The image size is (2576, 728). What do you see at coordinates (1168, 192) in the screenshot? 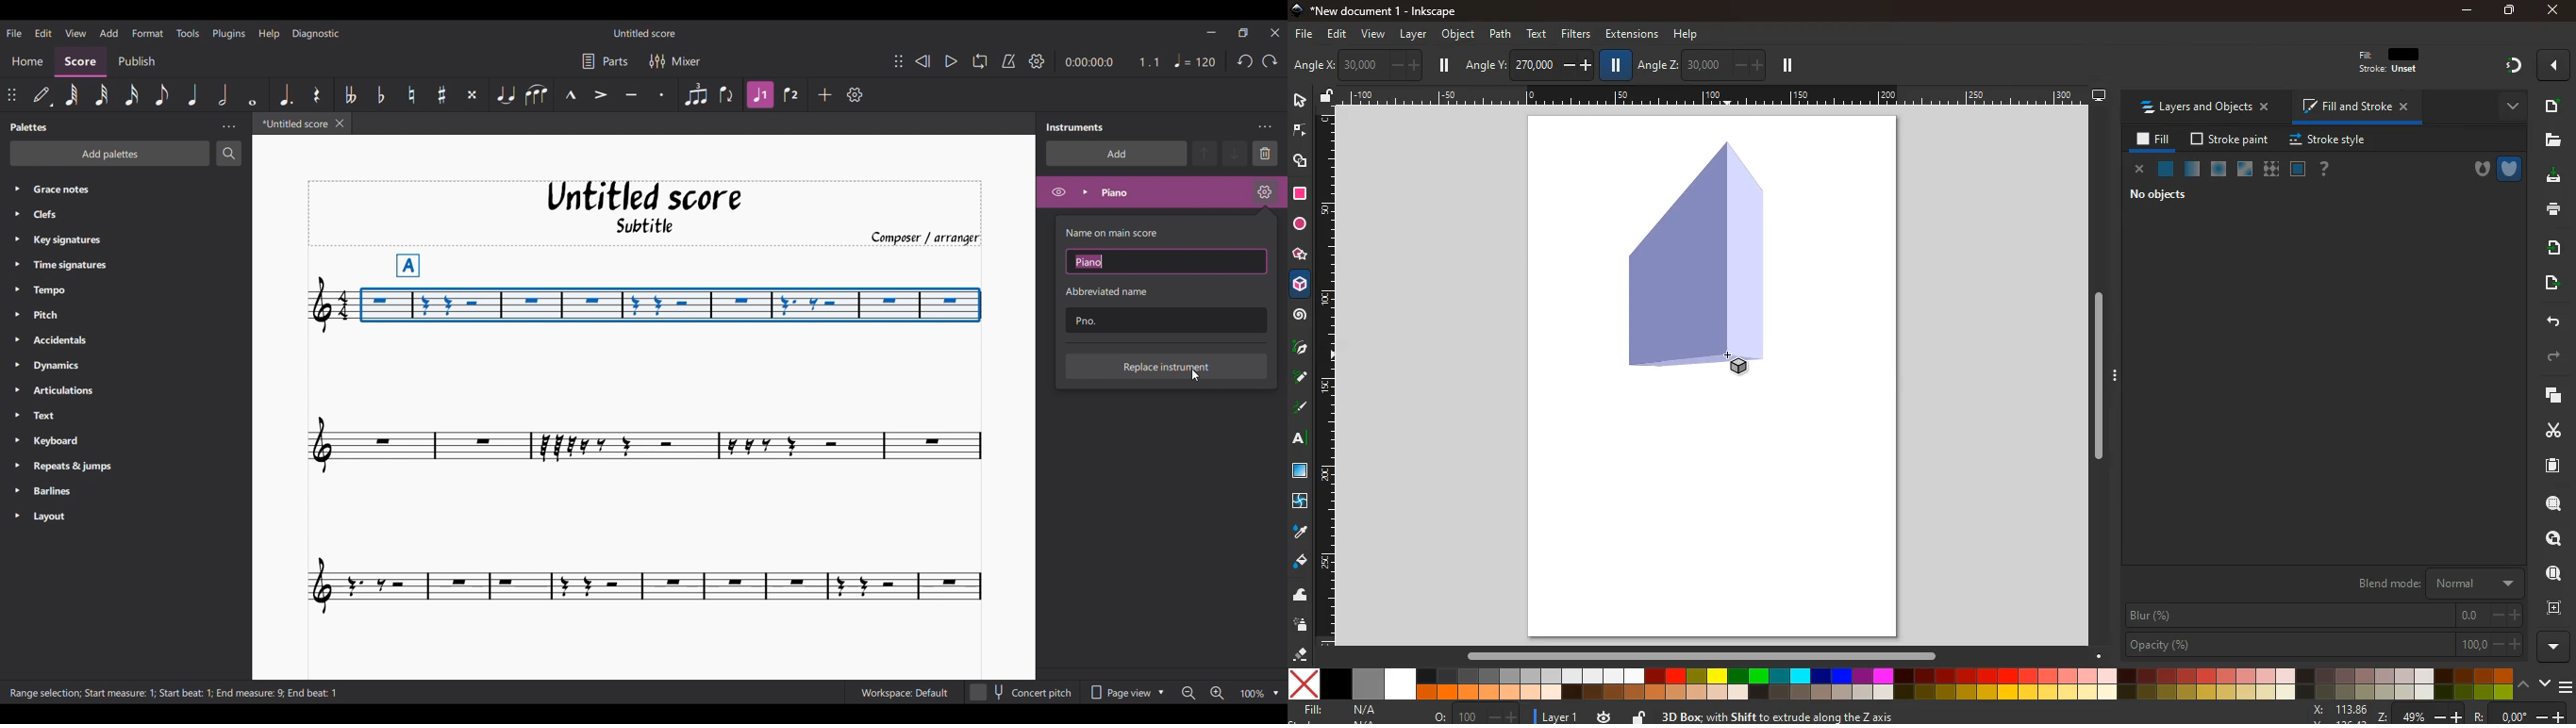
I see `Current instrument` at bounding box center [1168, 192].